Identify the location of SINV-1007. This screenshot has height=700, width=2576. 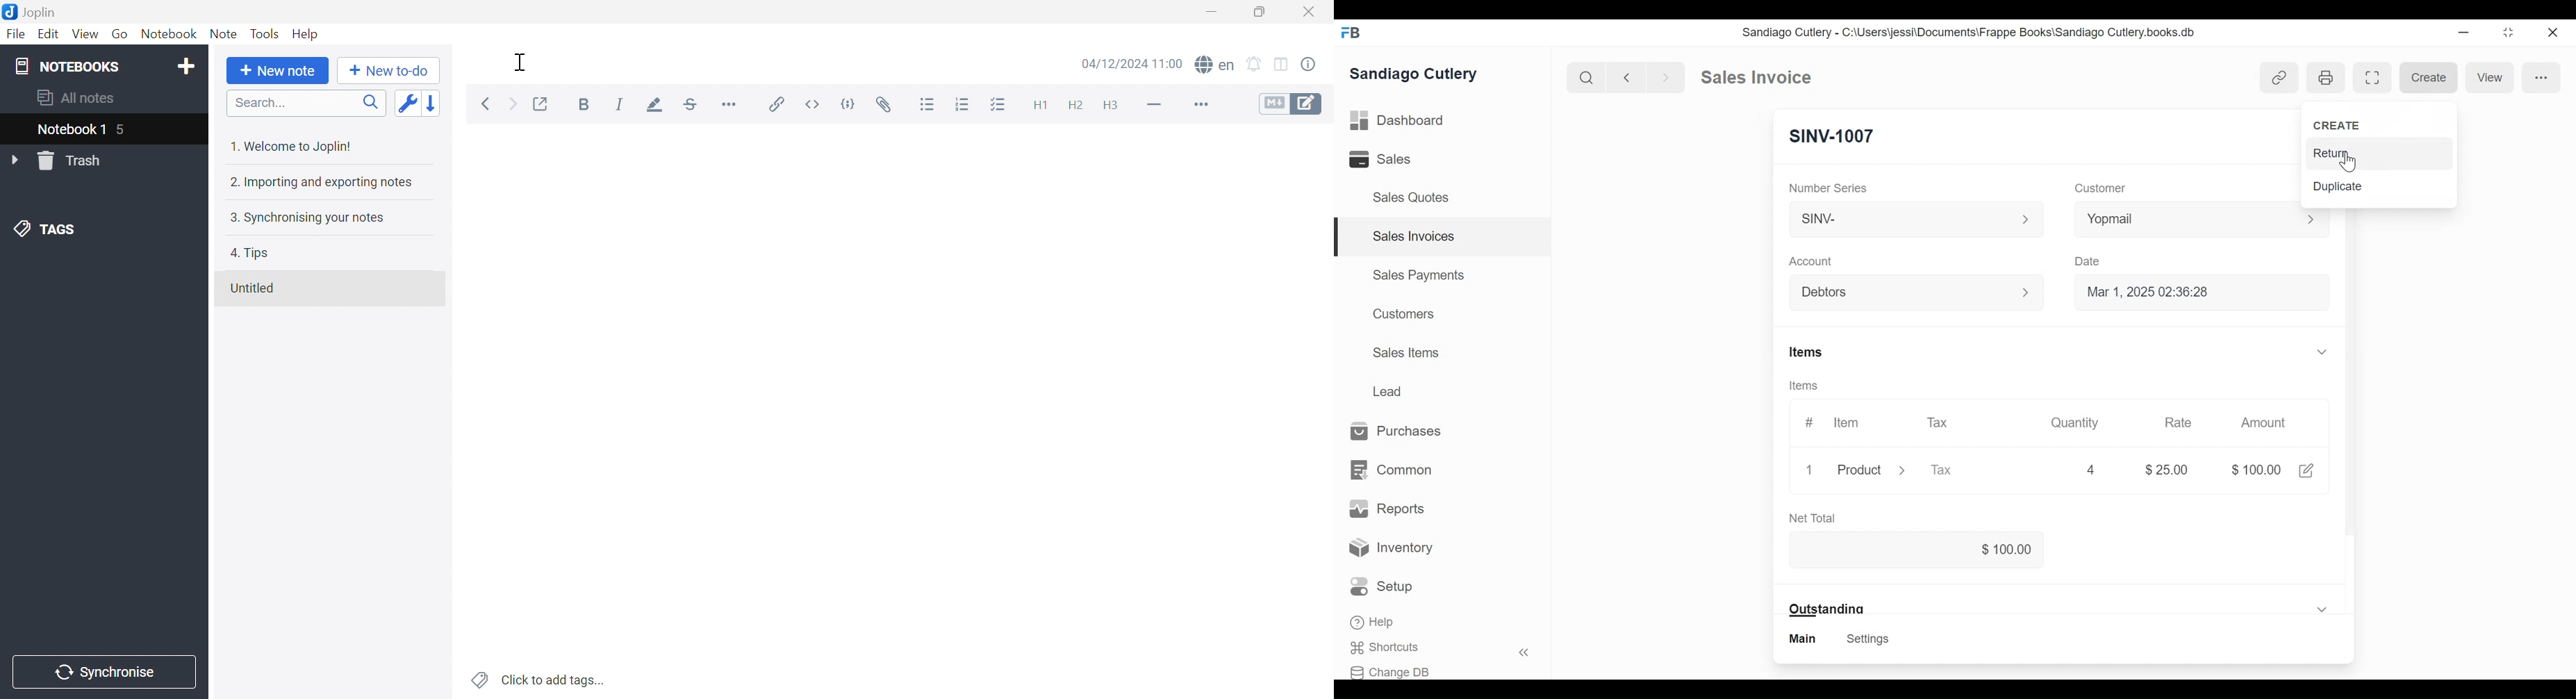
(1833, 135).